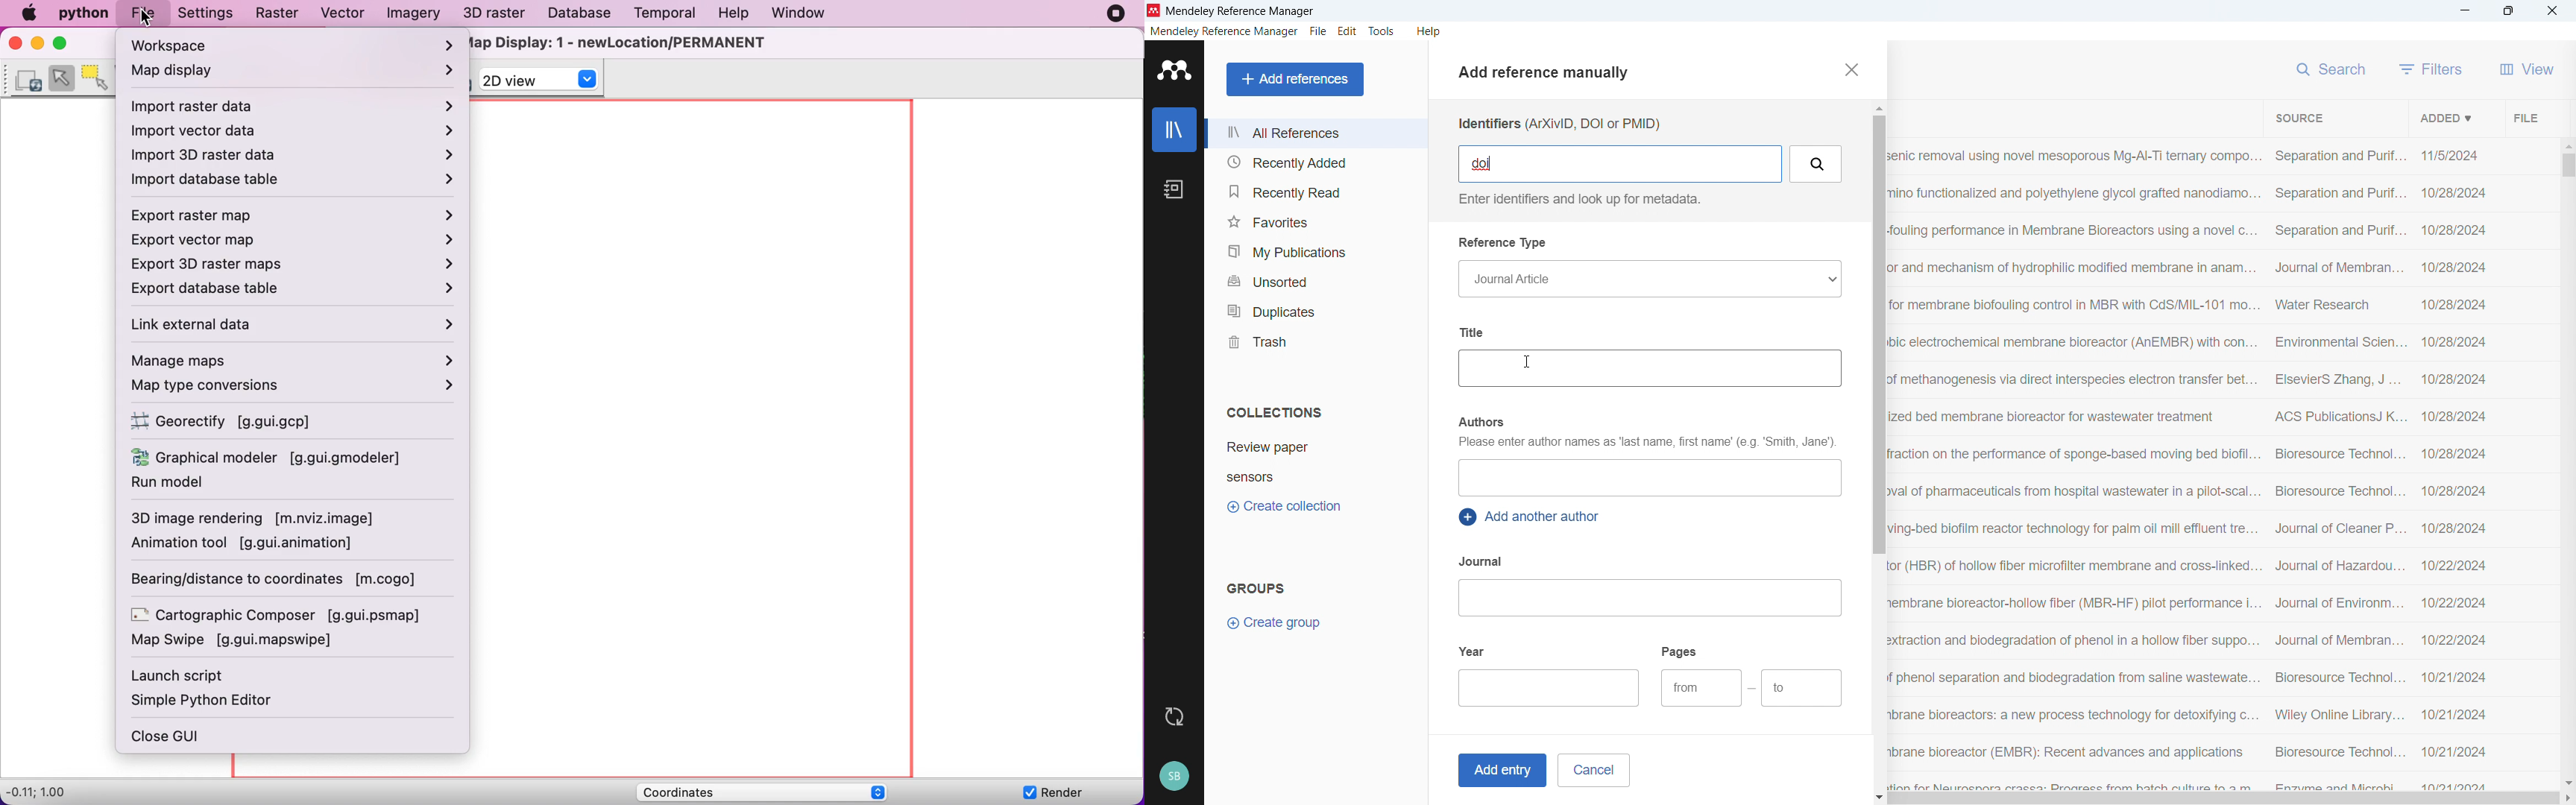 The width and height of the screenshot is (2576, 812). What do you see at coordinates (2431, 69) in the screenshot?
I see `filters` at bounding box center [2431, 69].